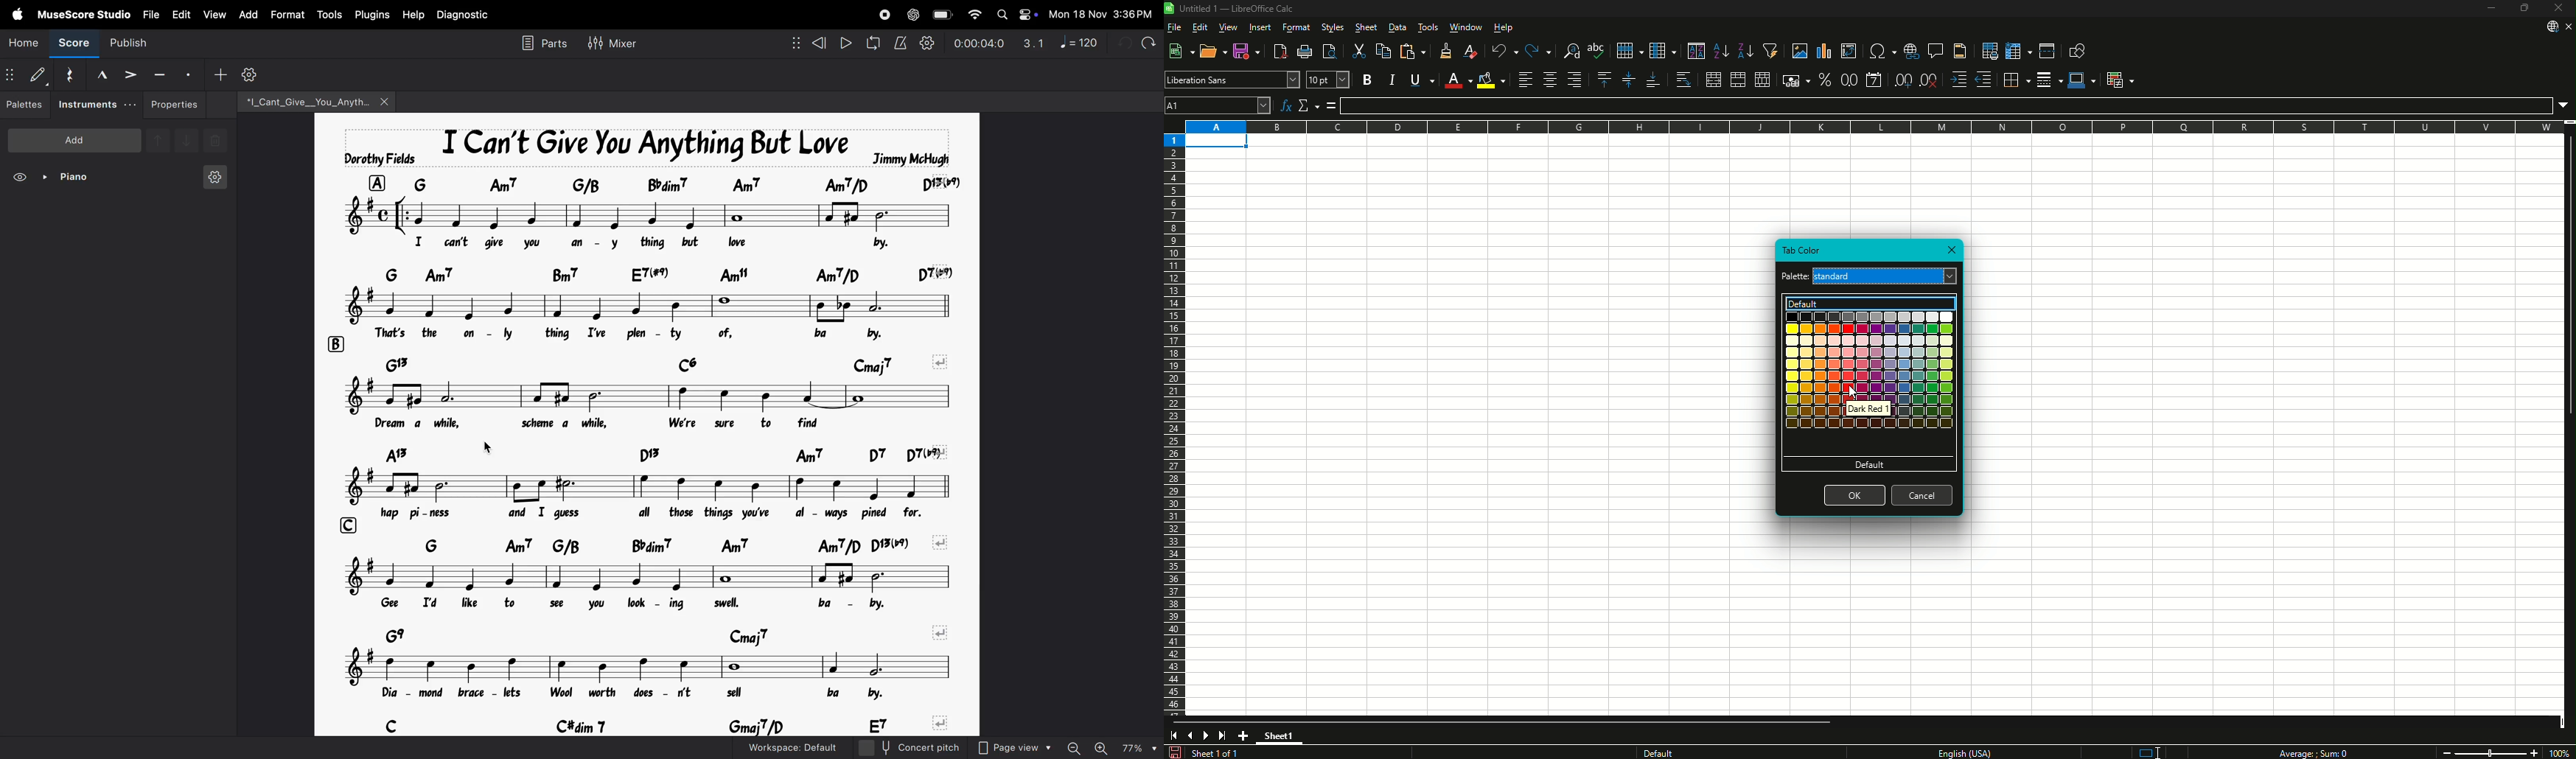 The width and height of the screenshot is (2576, 784). Describe the element at coordinates (1383, 51) in the screenshot. I see `Copy` at that location.